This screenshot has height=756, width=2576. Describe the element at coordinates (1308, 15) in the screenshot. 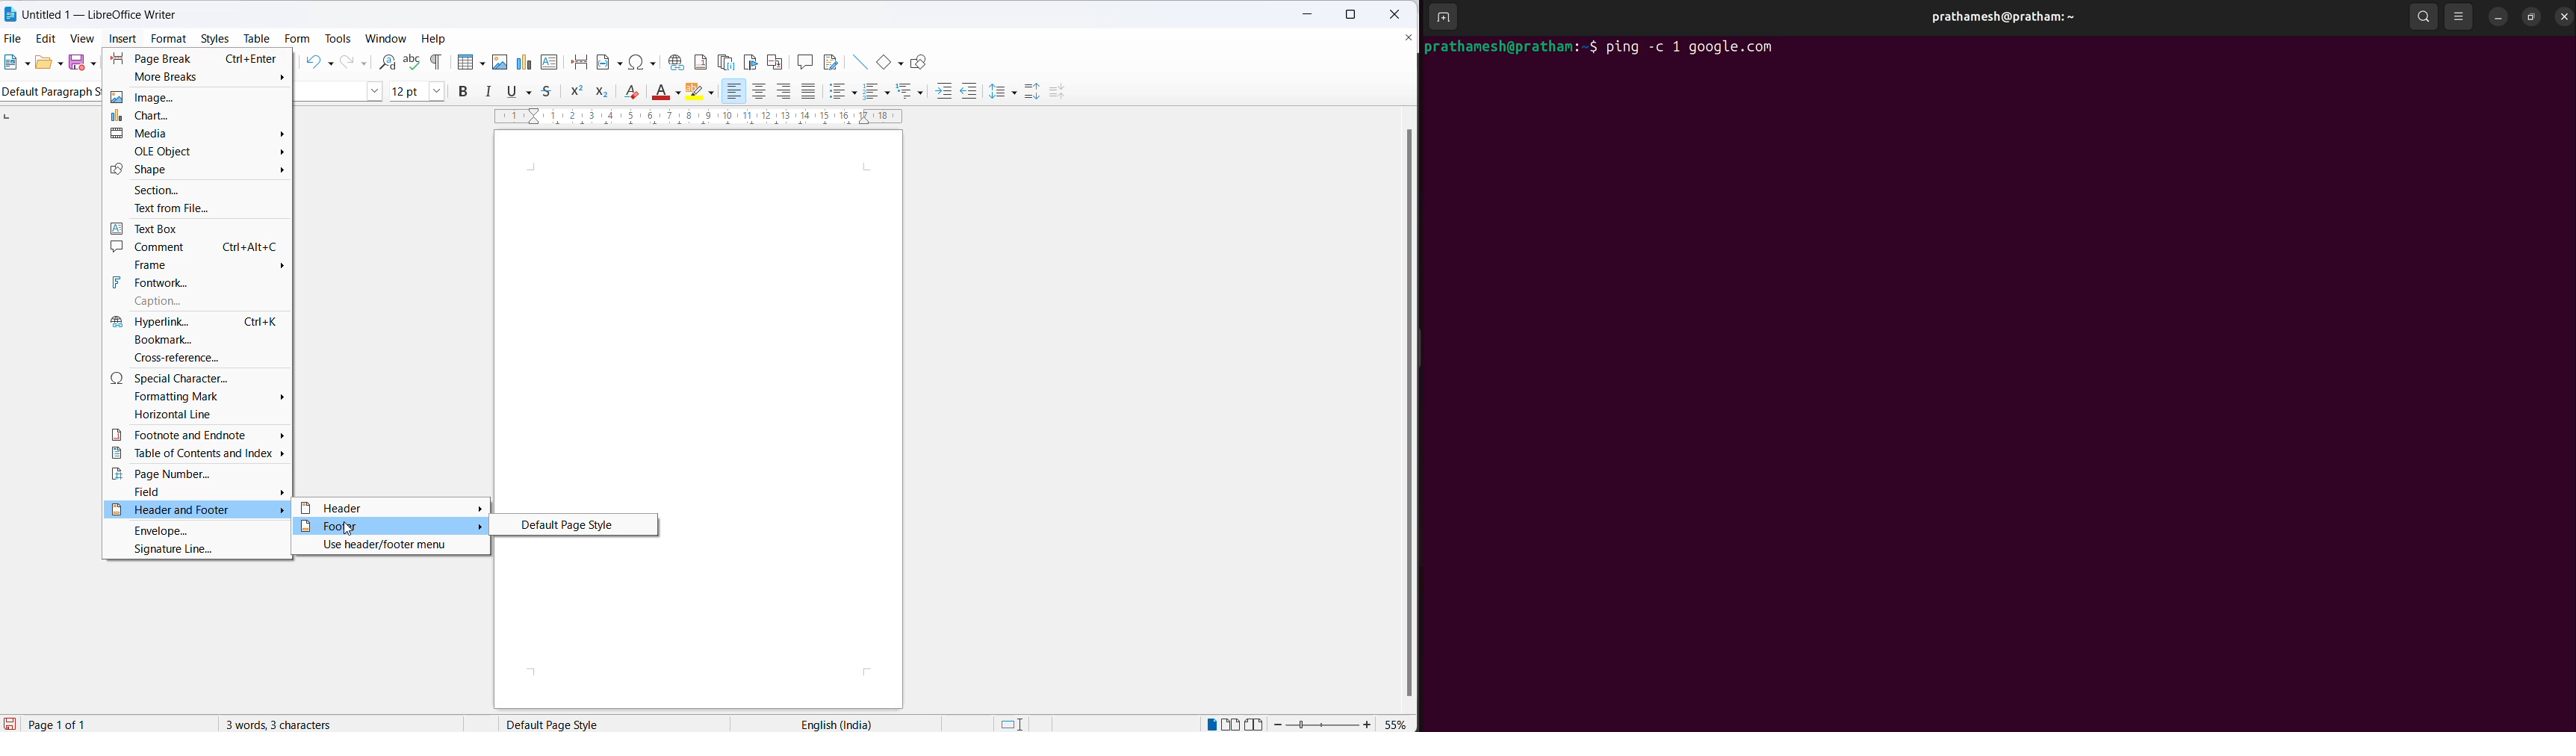

I see `minimize` at that location.